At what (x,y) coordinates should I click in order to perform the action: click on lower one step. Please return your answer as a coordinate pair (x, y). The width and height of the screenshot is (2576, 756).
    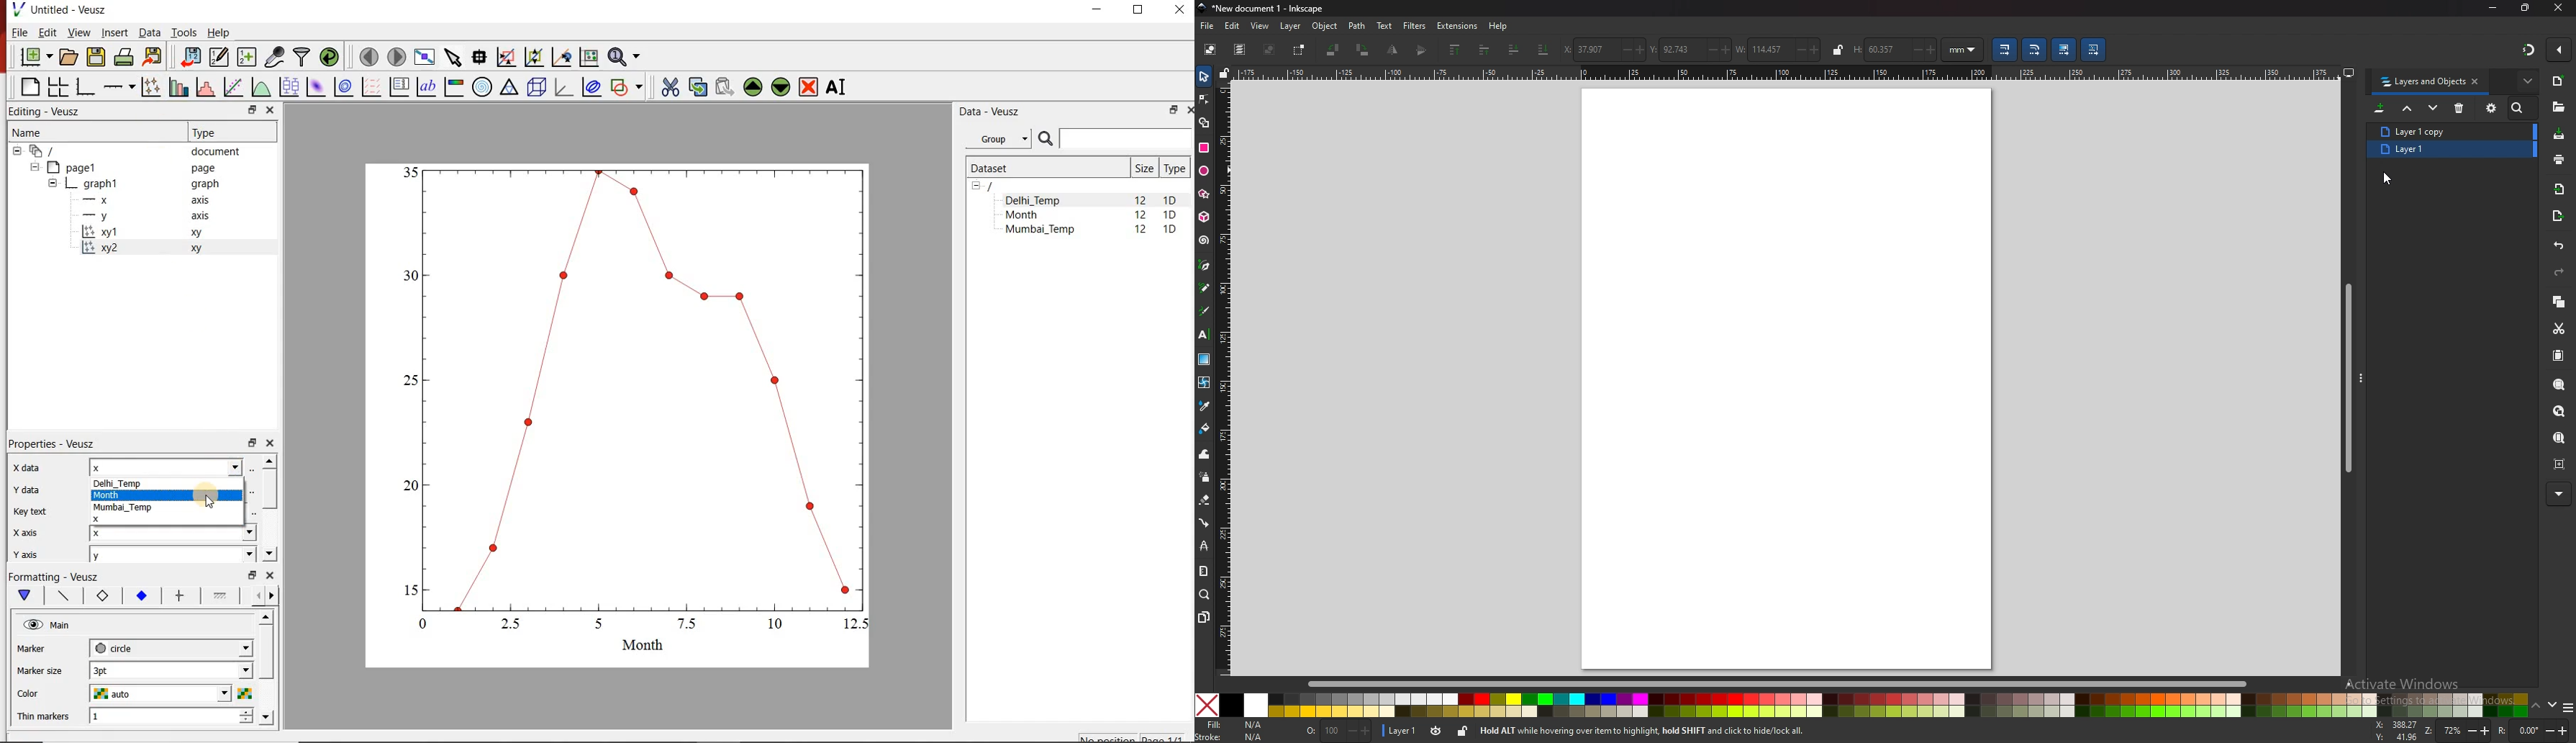
    Looking at the image, I should click on (1514, 49).